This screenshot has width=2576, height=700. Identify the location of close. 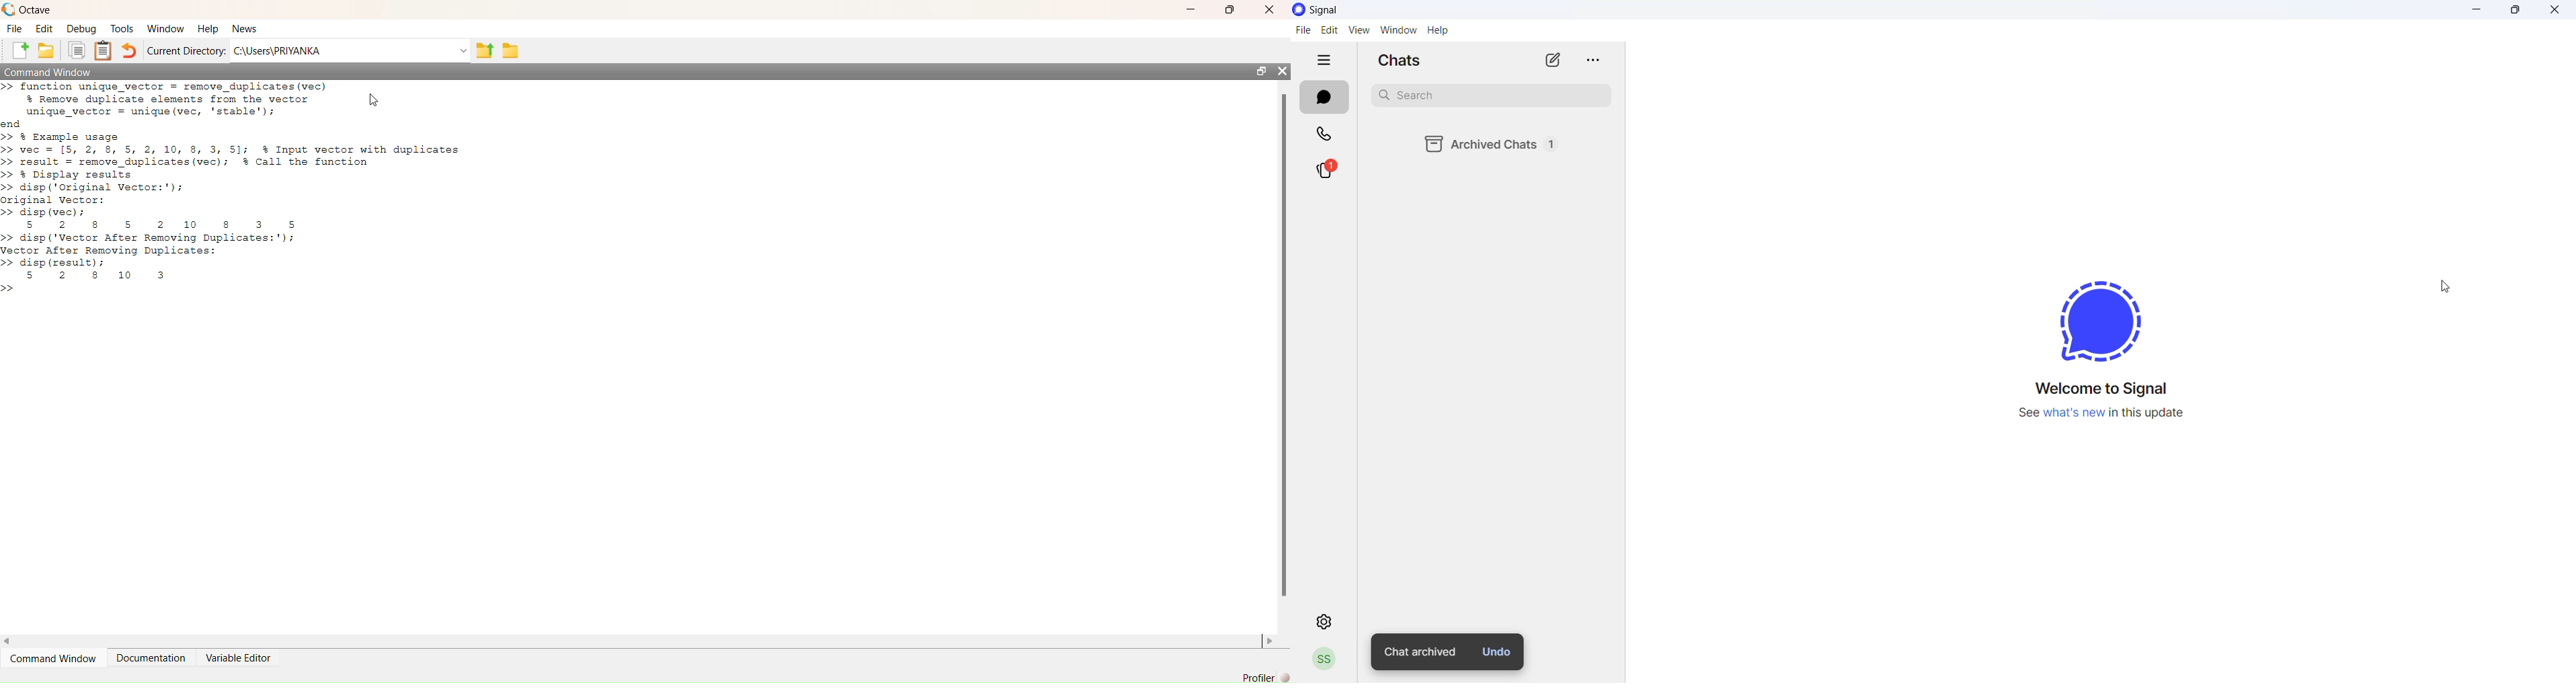
(1270, 9).